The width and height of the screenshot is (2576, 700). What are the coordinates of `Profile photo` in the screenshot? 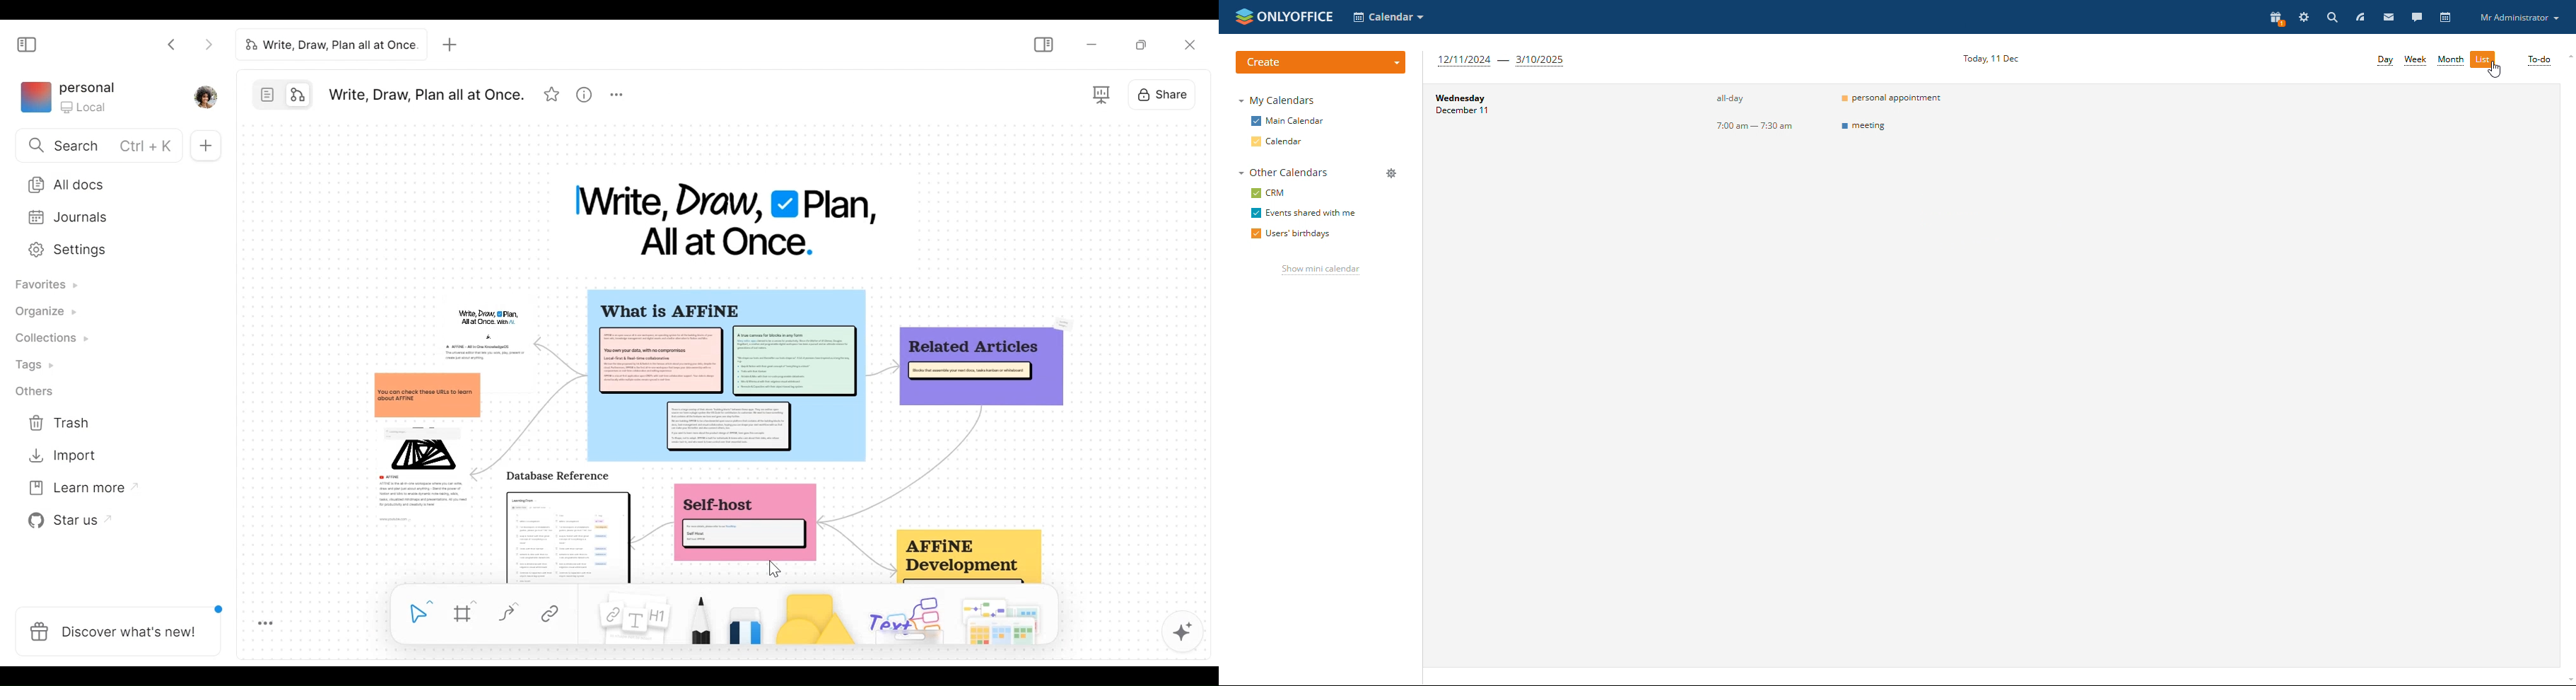 It's located at (205, 95).